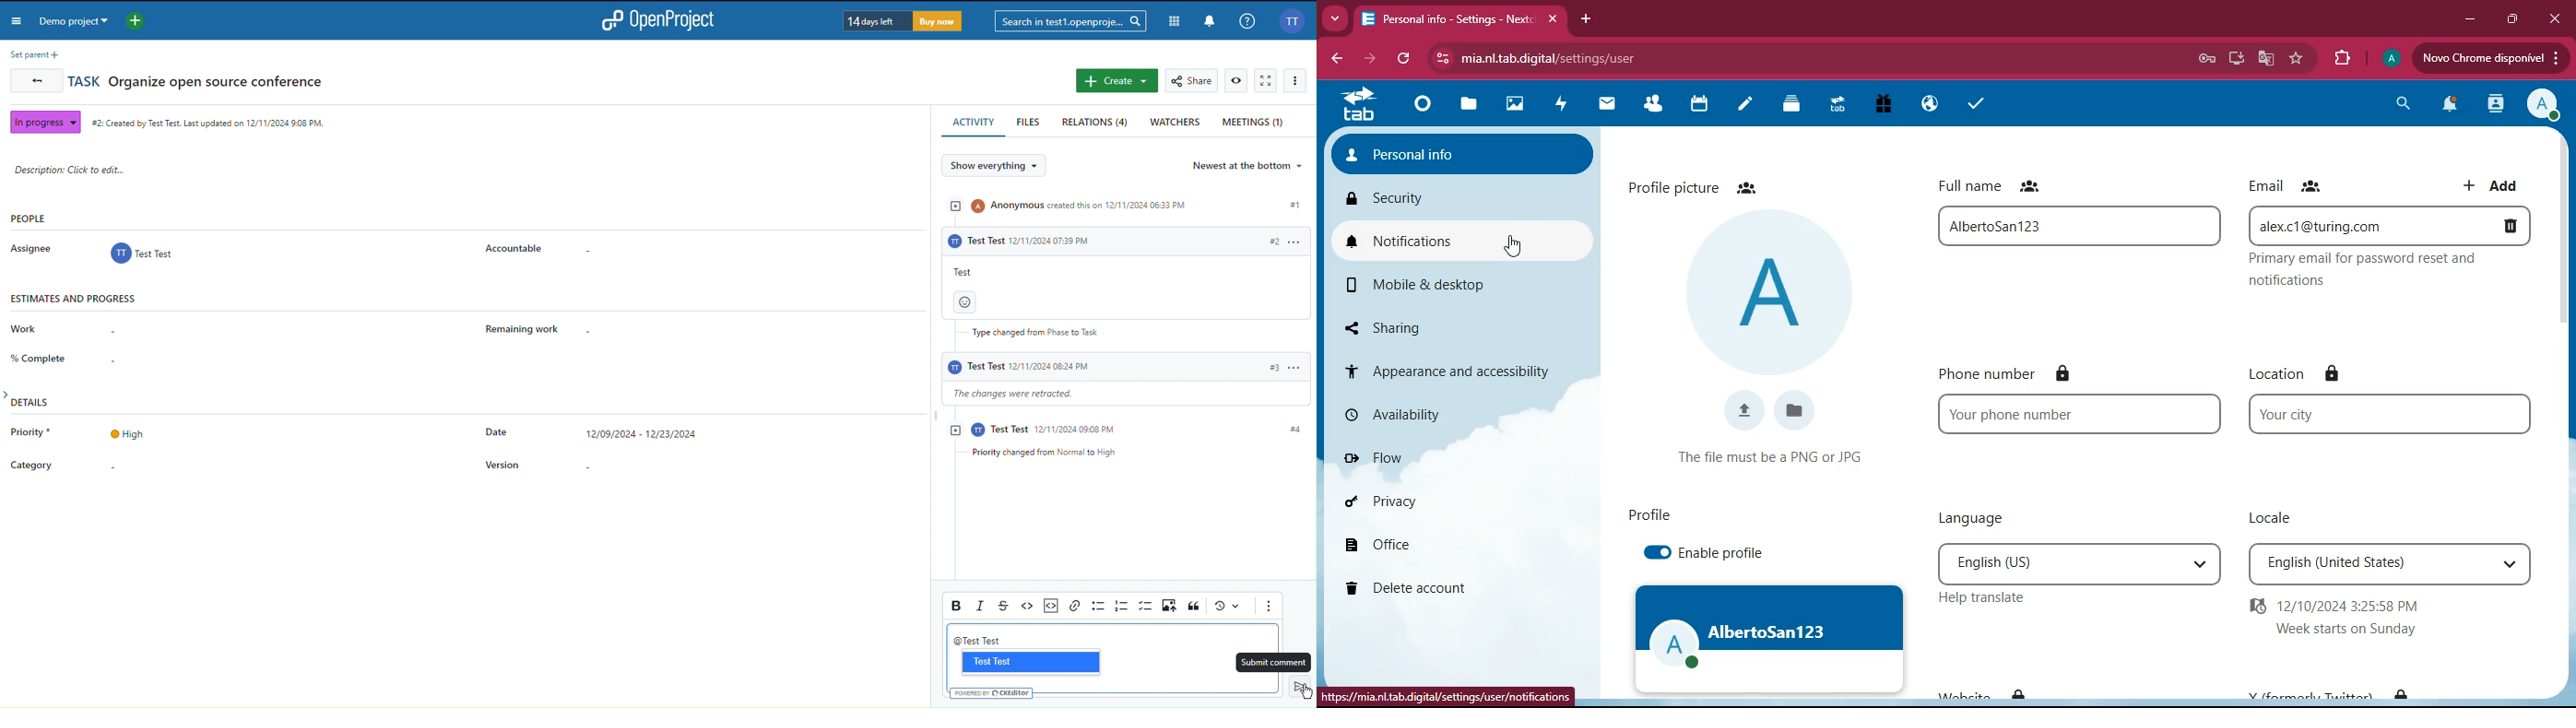  Describe the element at coordinates (1746, 414) in the screenshot. I see `upload` at that location.